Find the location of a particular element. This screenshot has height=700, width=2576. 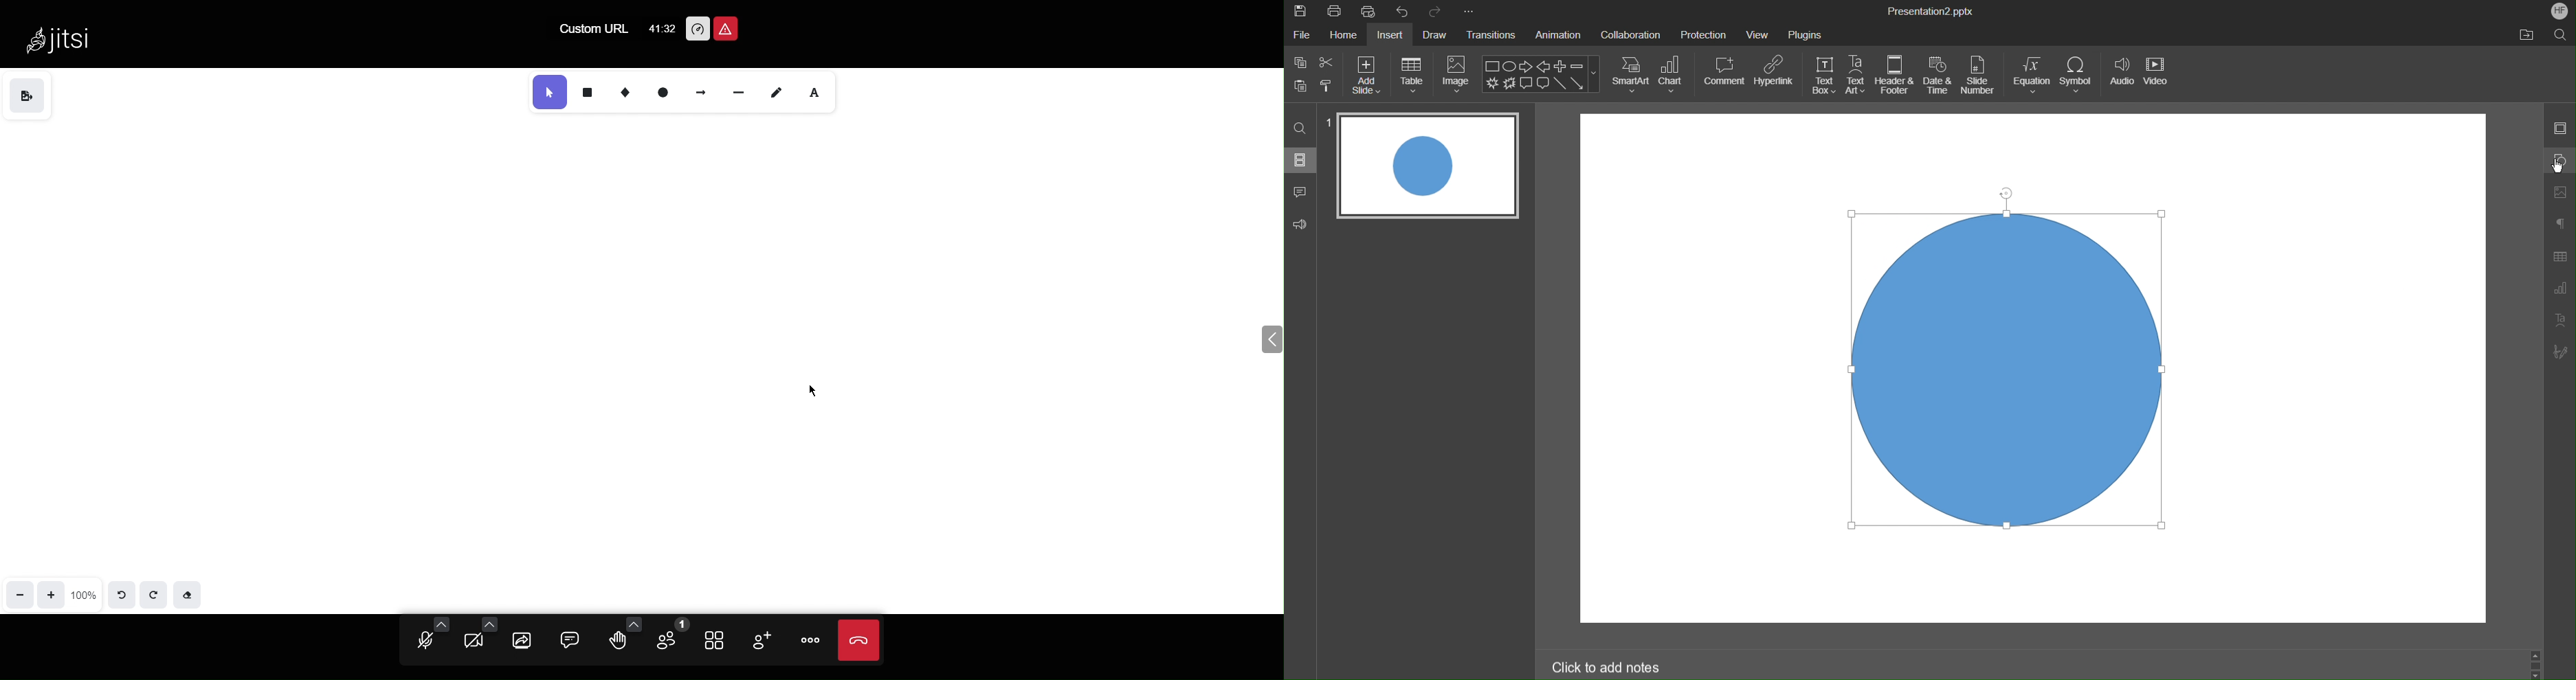

Copy is located at coordinates (1299, 62).